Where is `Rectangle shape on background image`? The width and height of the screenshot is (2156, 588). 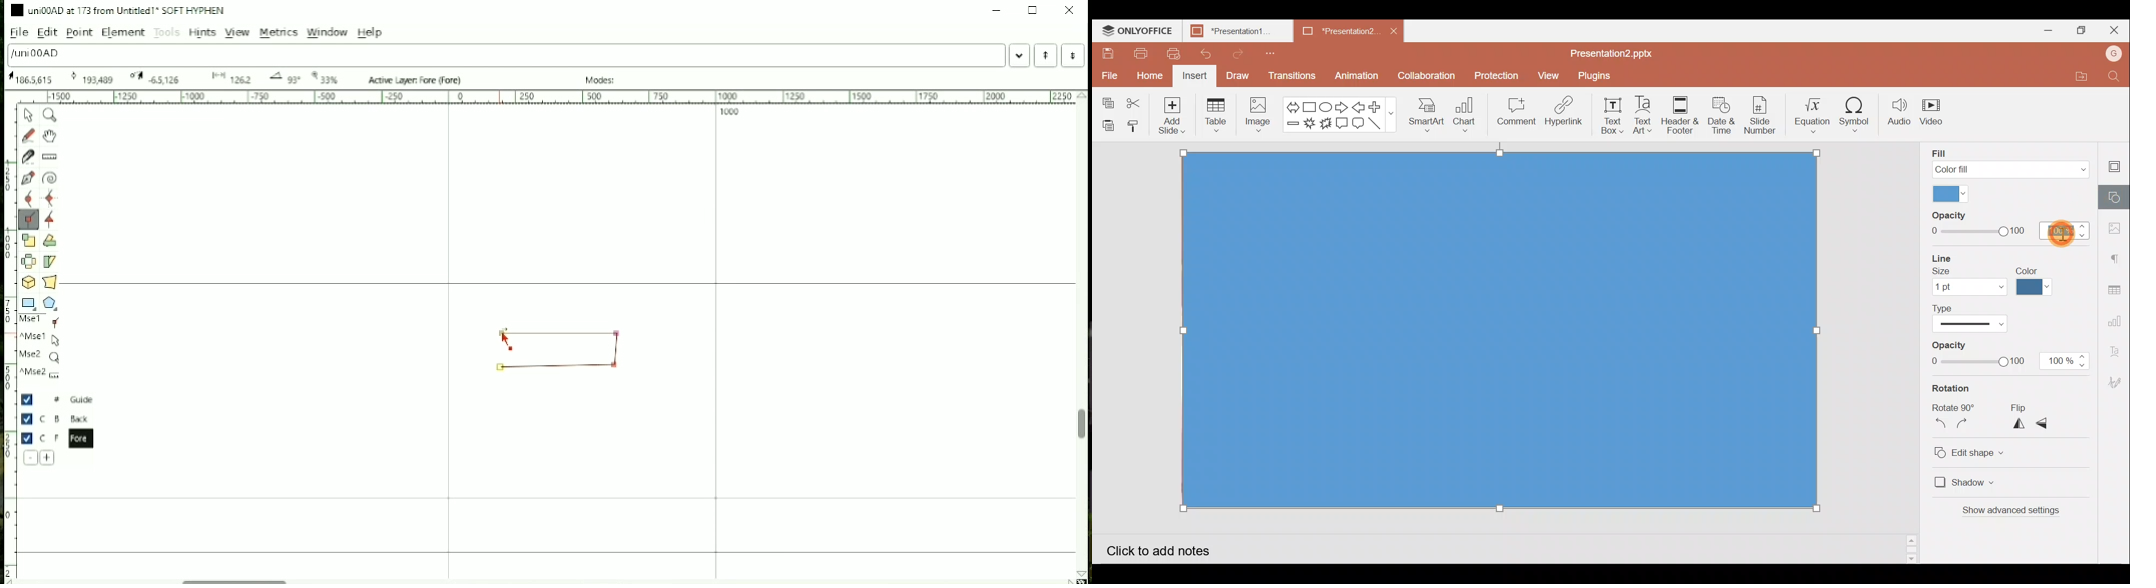
Rectangle shape on background image is located at coordinates (1502, 333).